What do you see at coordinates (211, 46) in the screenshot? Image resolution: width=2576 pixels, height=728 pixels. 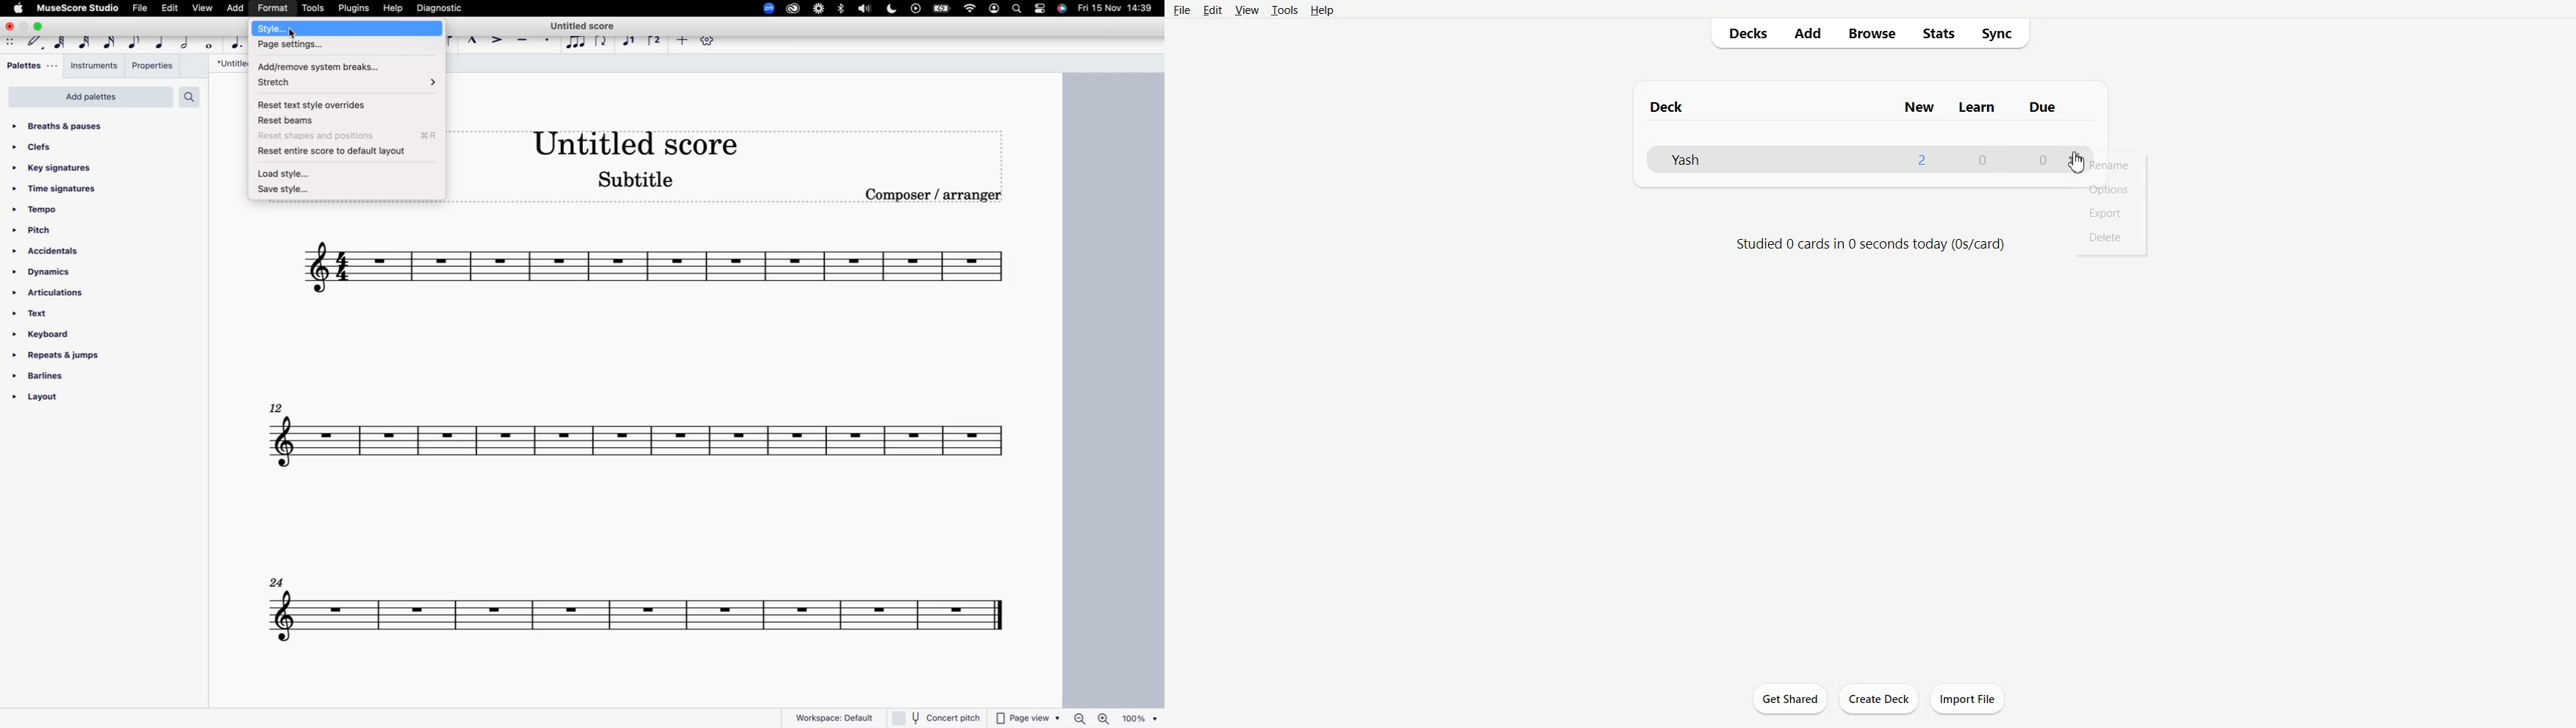 I see `full note` at bounding box center [211, 46].